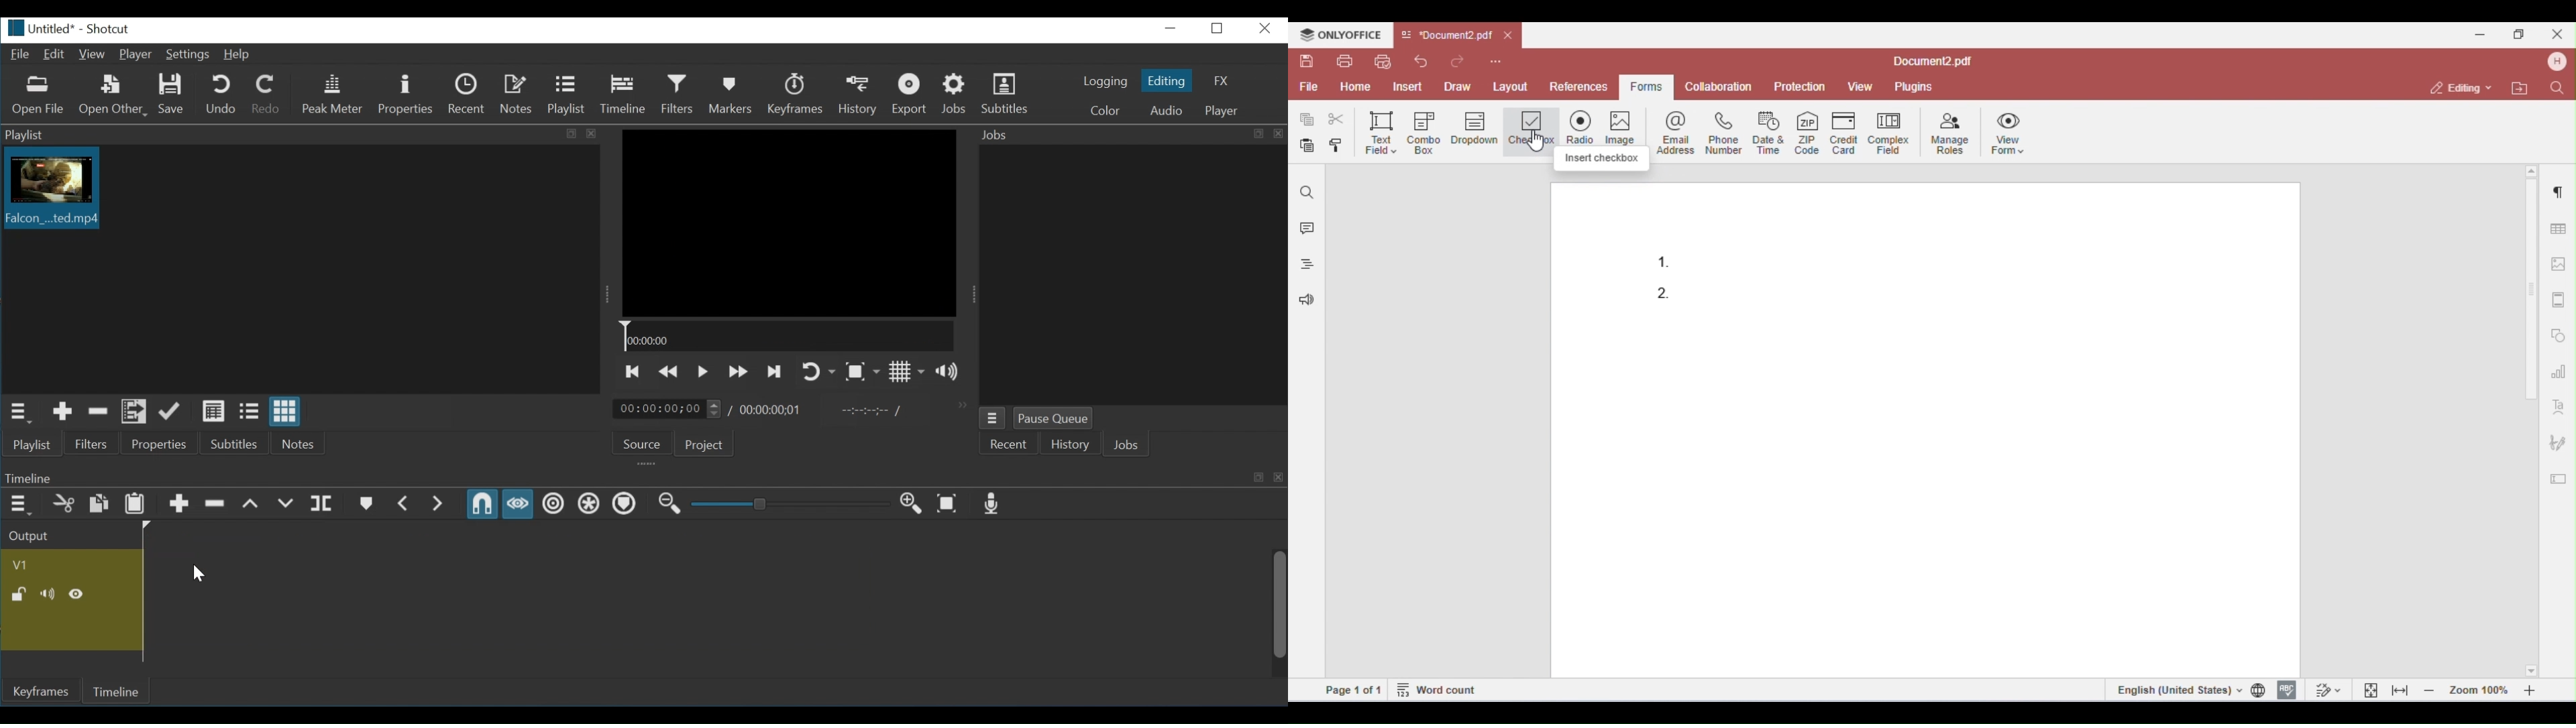 This screenshot has height=728, width=2576. What do you see at coordinates (1719, 86) in the screenshot?
I see `collaboration` at bounding box center [1719, 86].